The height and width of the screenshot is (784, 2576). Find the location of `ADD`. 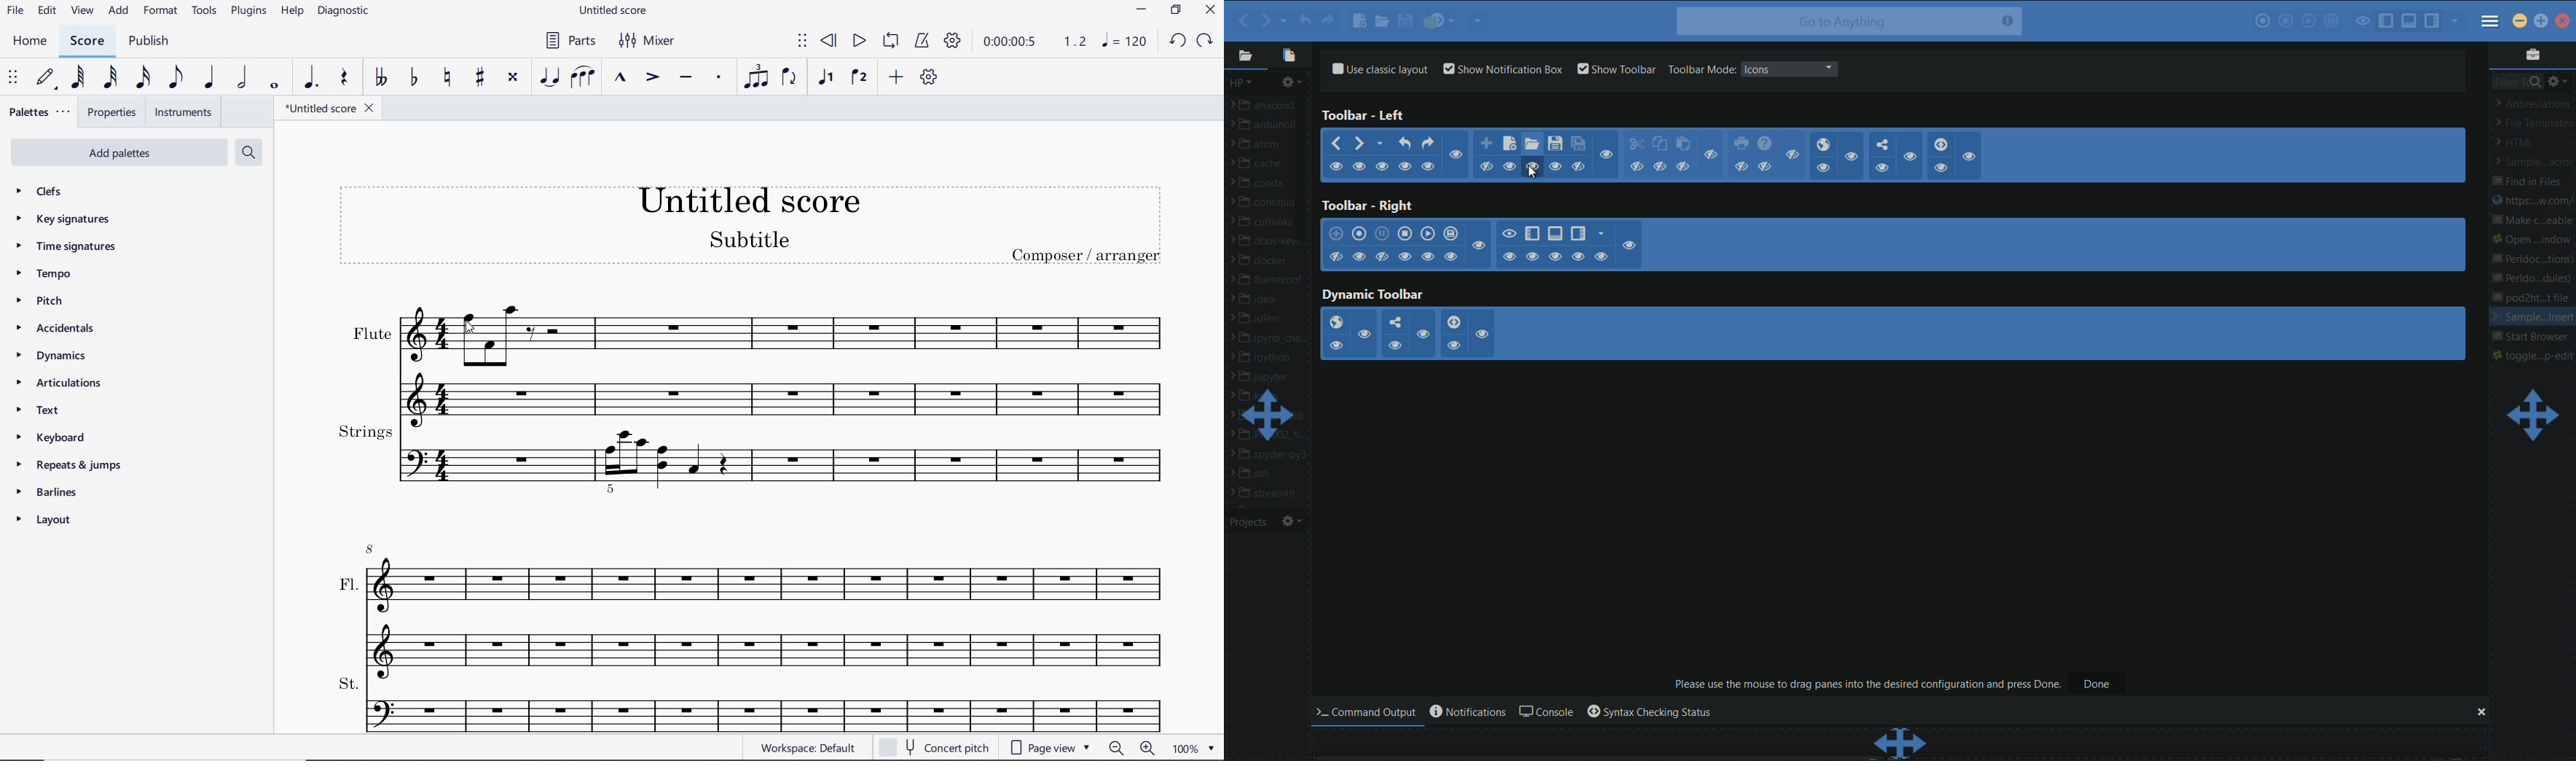

ADD is located at coordinates (897, 77).